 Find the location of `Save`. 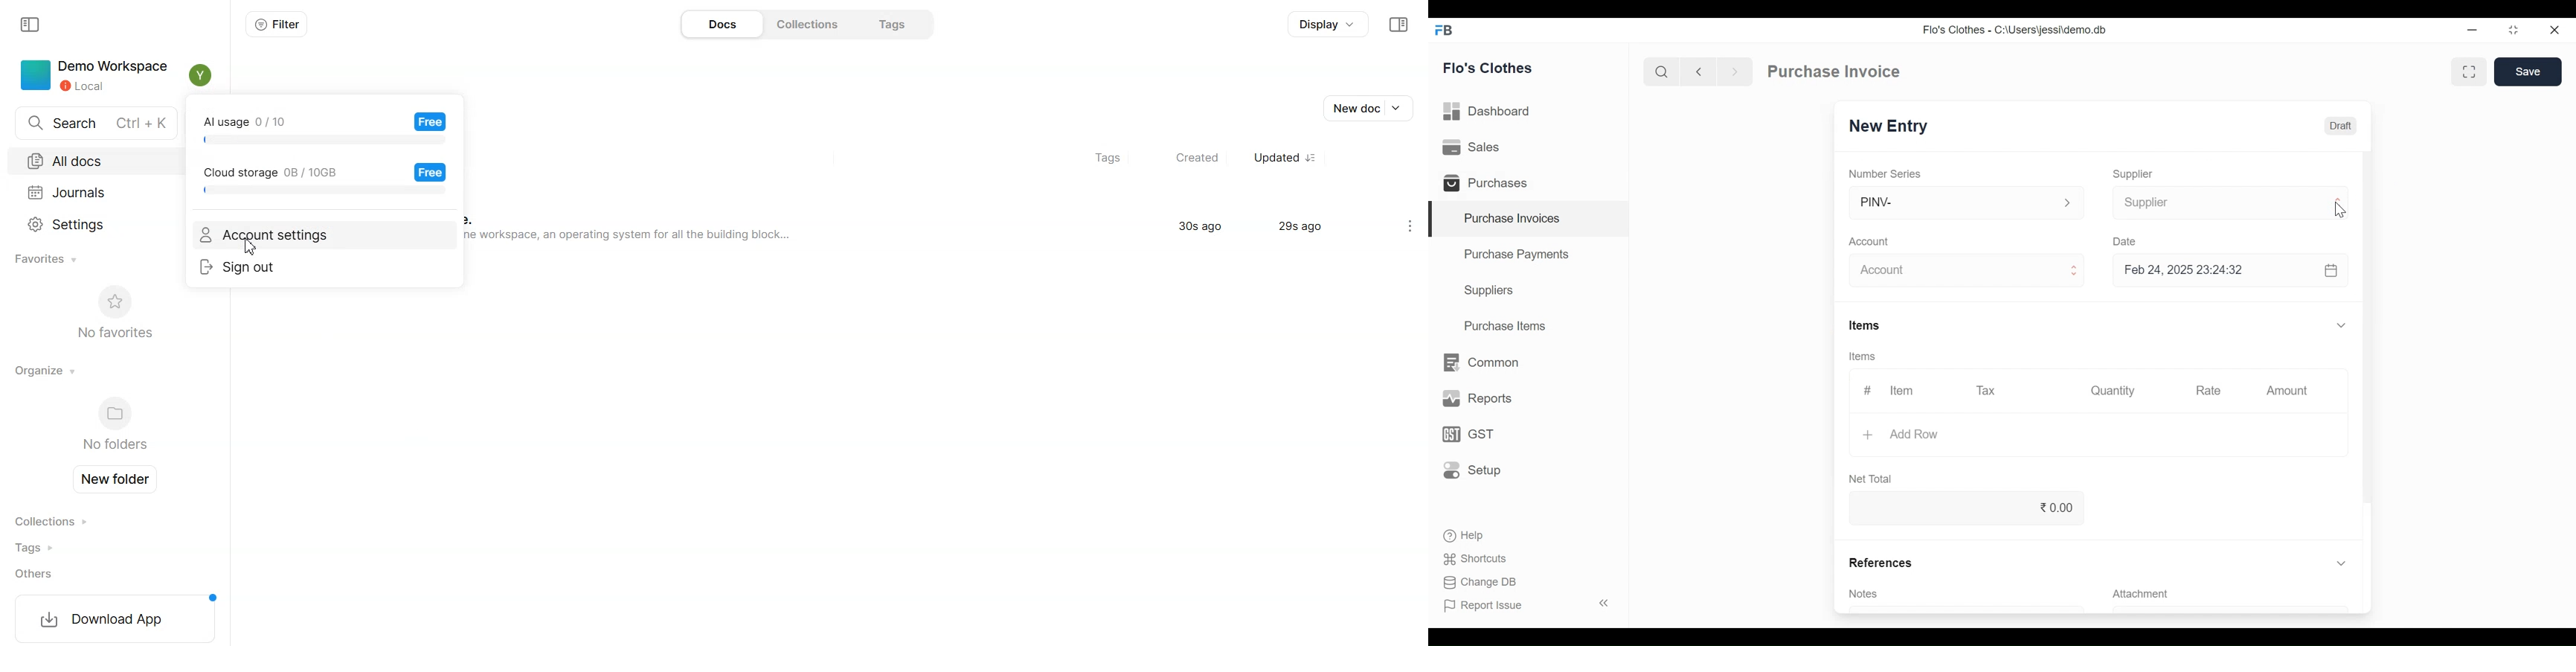

Save is located at coordinates (2528, 72).